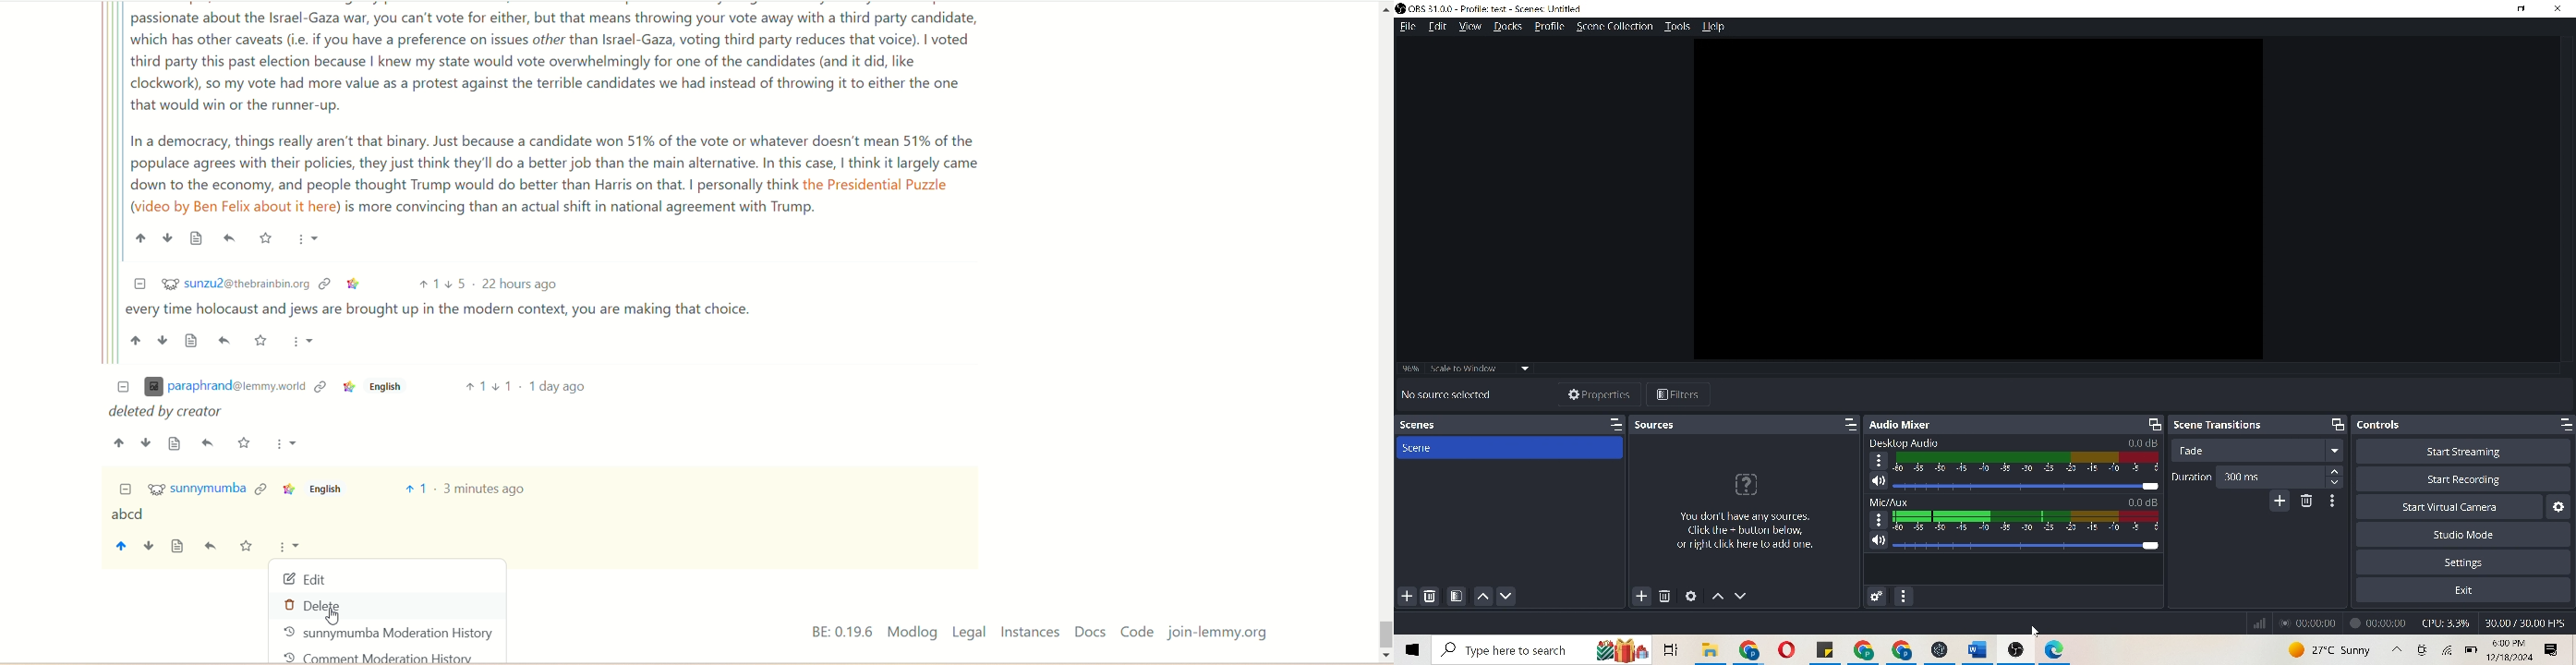 Image resolution: width=2576 pixels, height=672 pixels. I want to click on scene, so click(1512, 450).